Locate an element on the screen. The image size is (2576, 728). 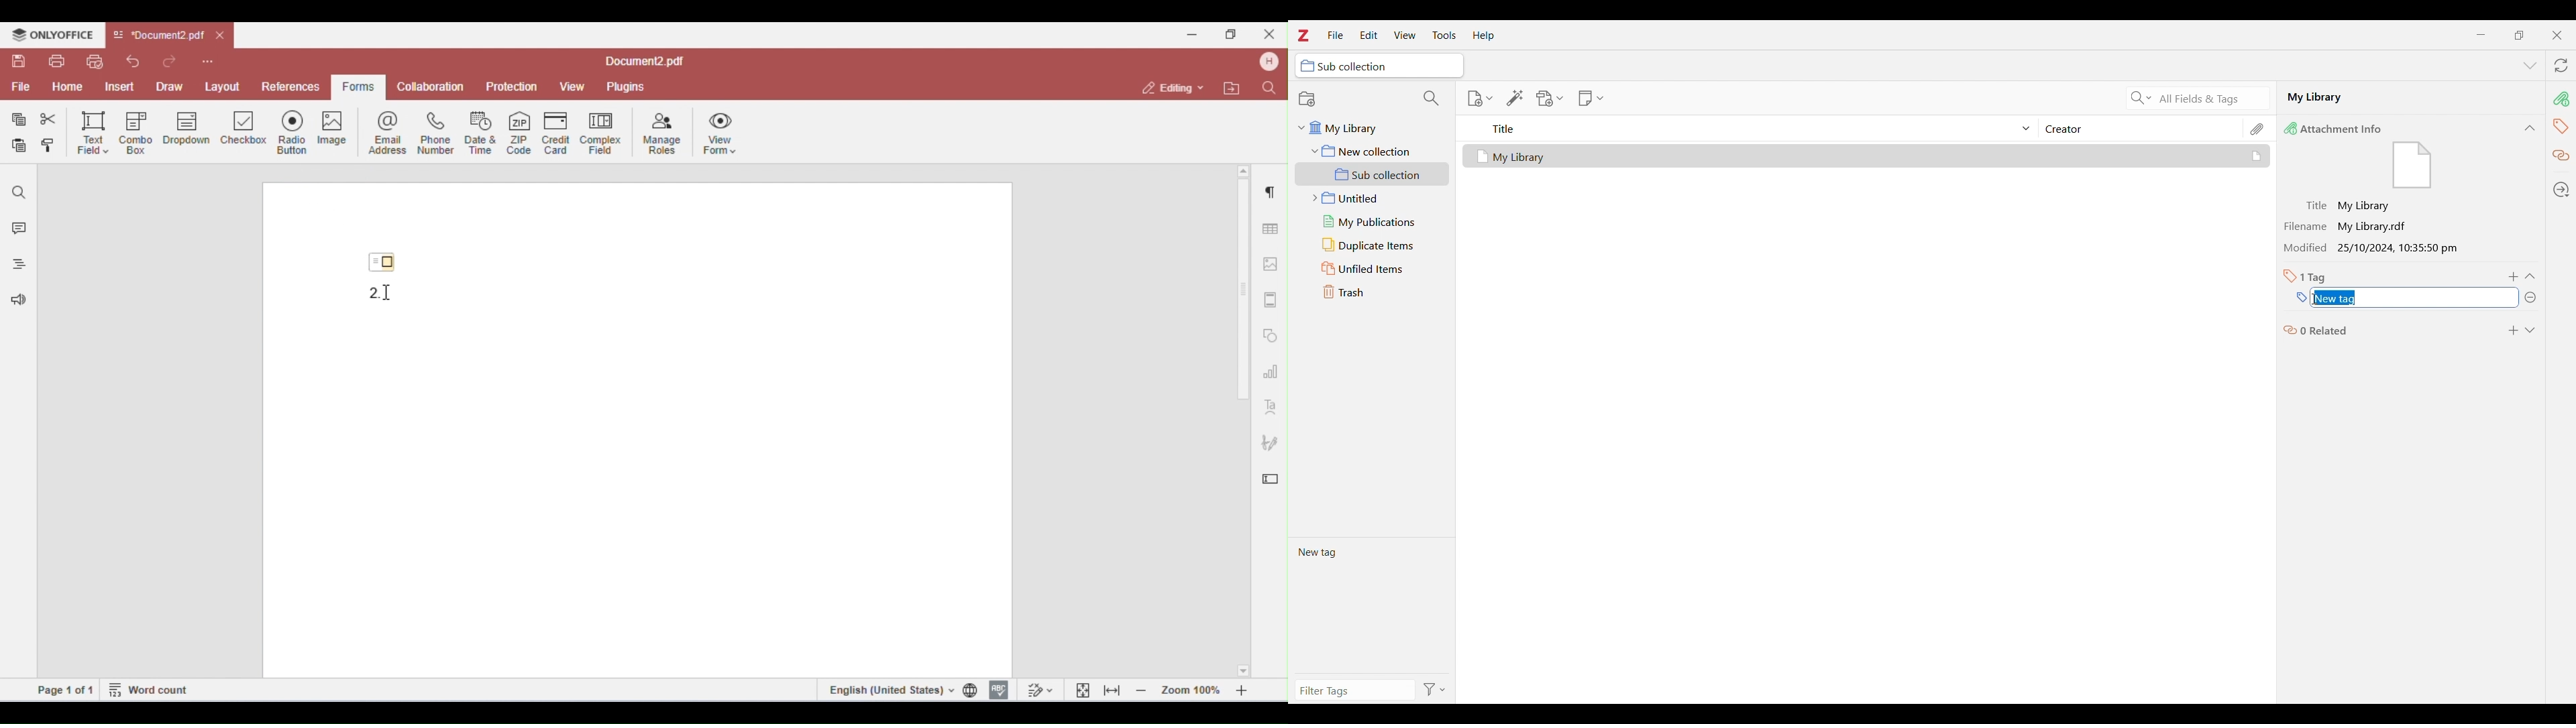
Expand is located at coordinates (2530, 330).